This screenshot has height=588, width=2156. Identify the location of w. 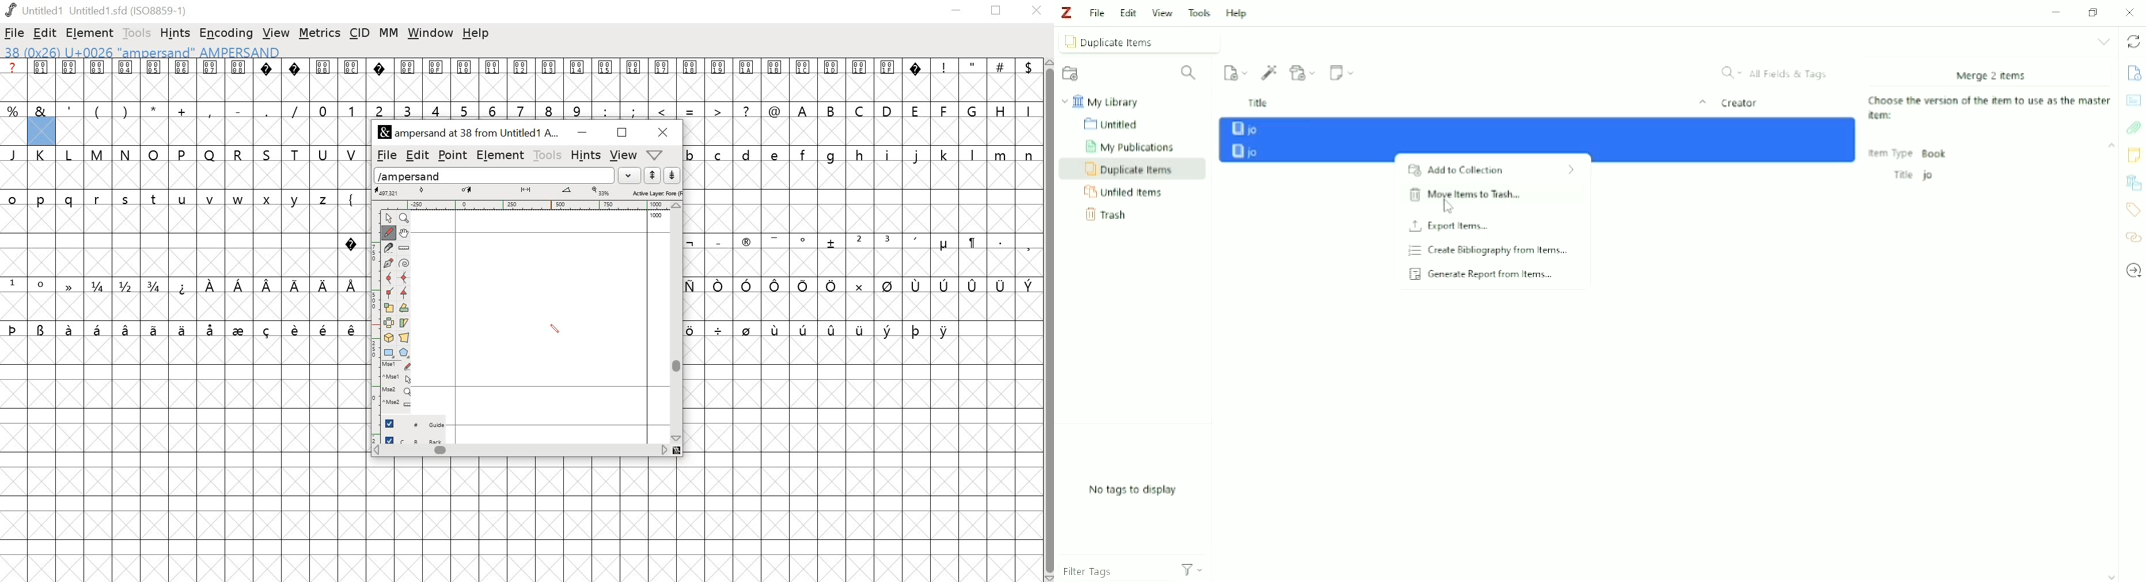
(239, 201).